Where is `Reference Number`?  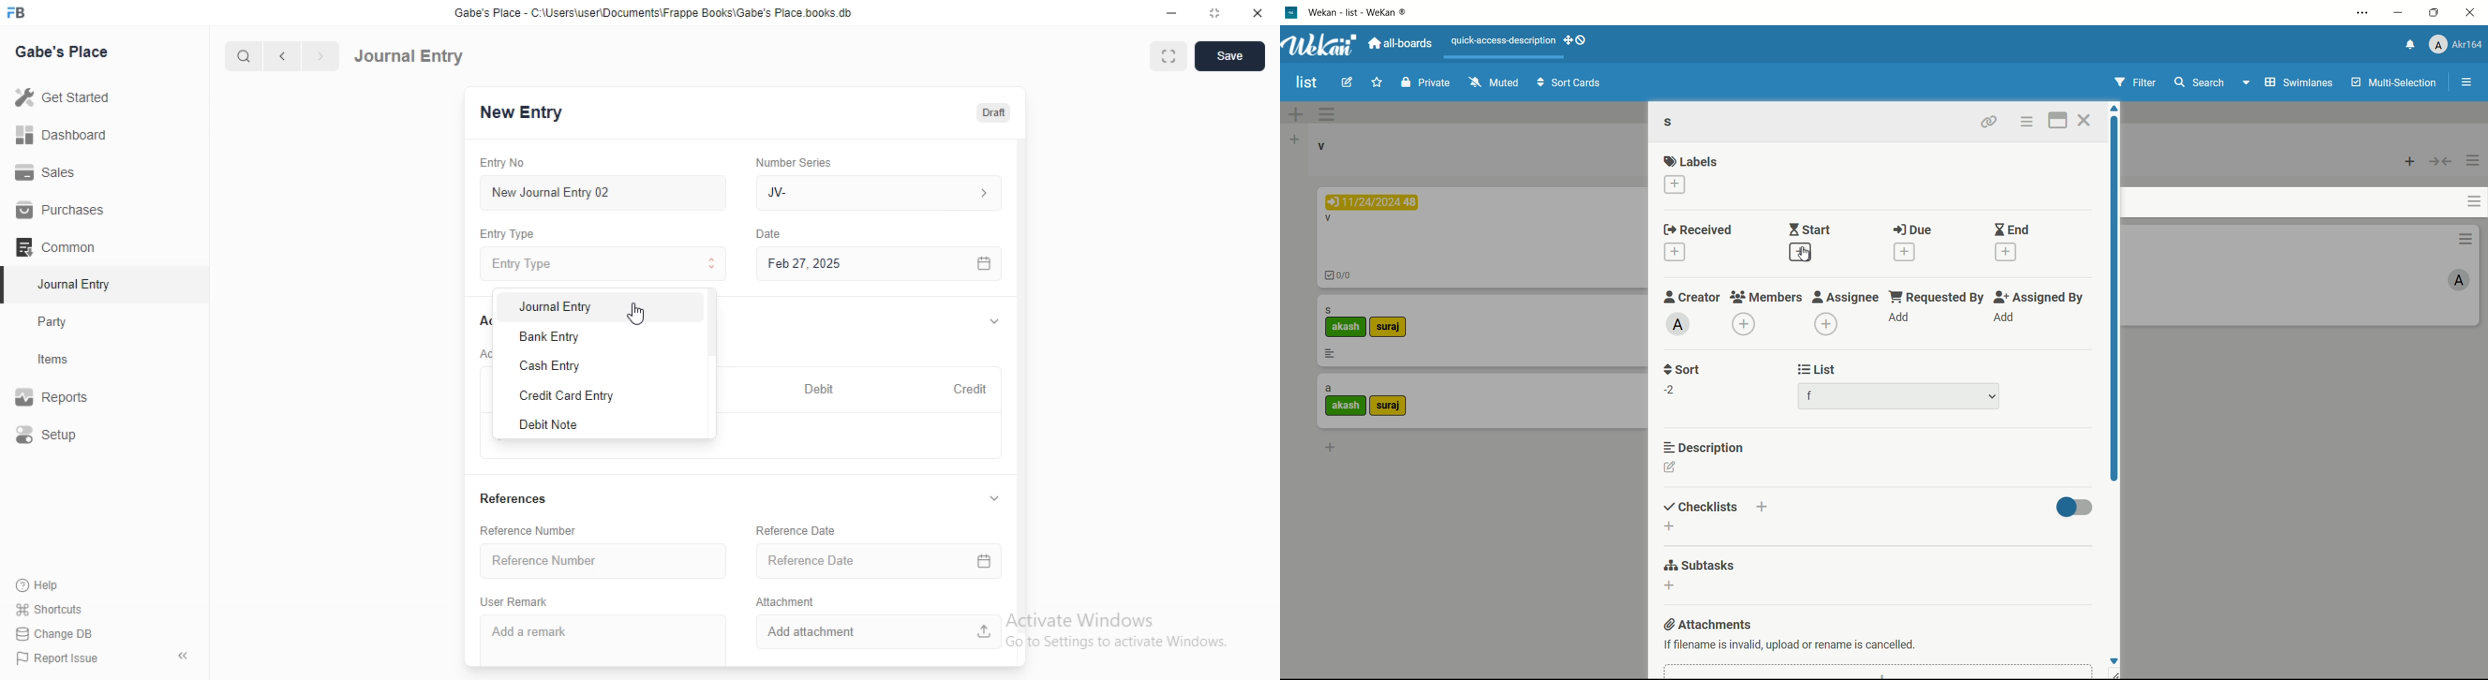 Reference Number is located at coordinates (529, 530).